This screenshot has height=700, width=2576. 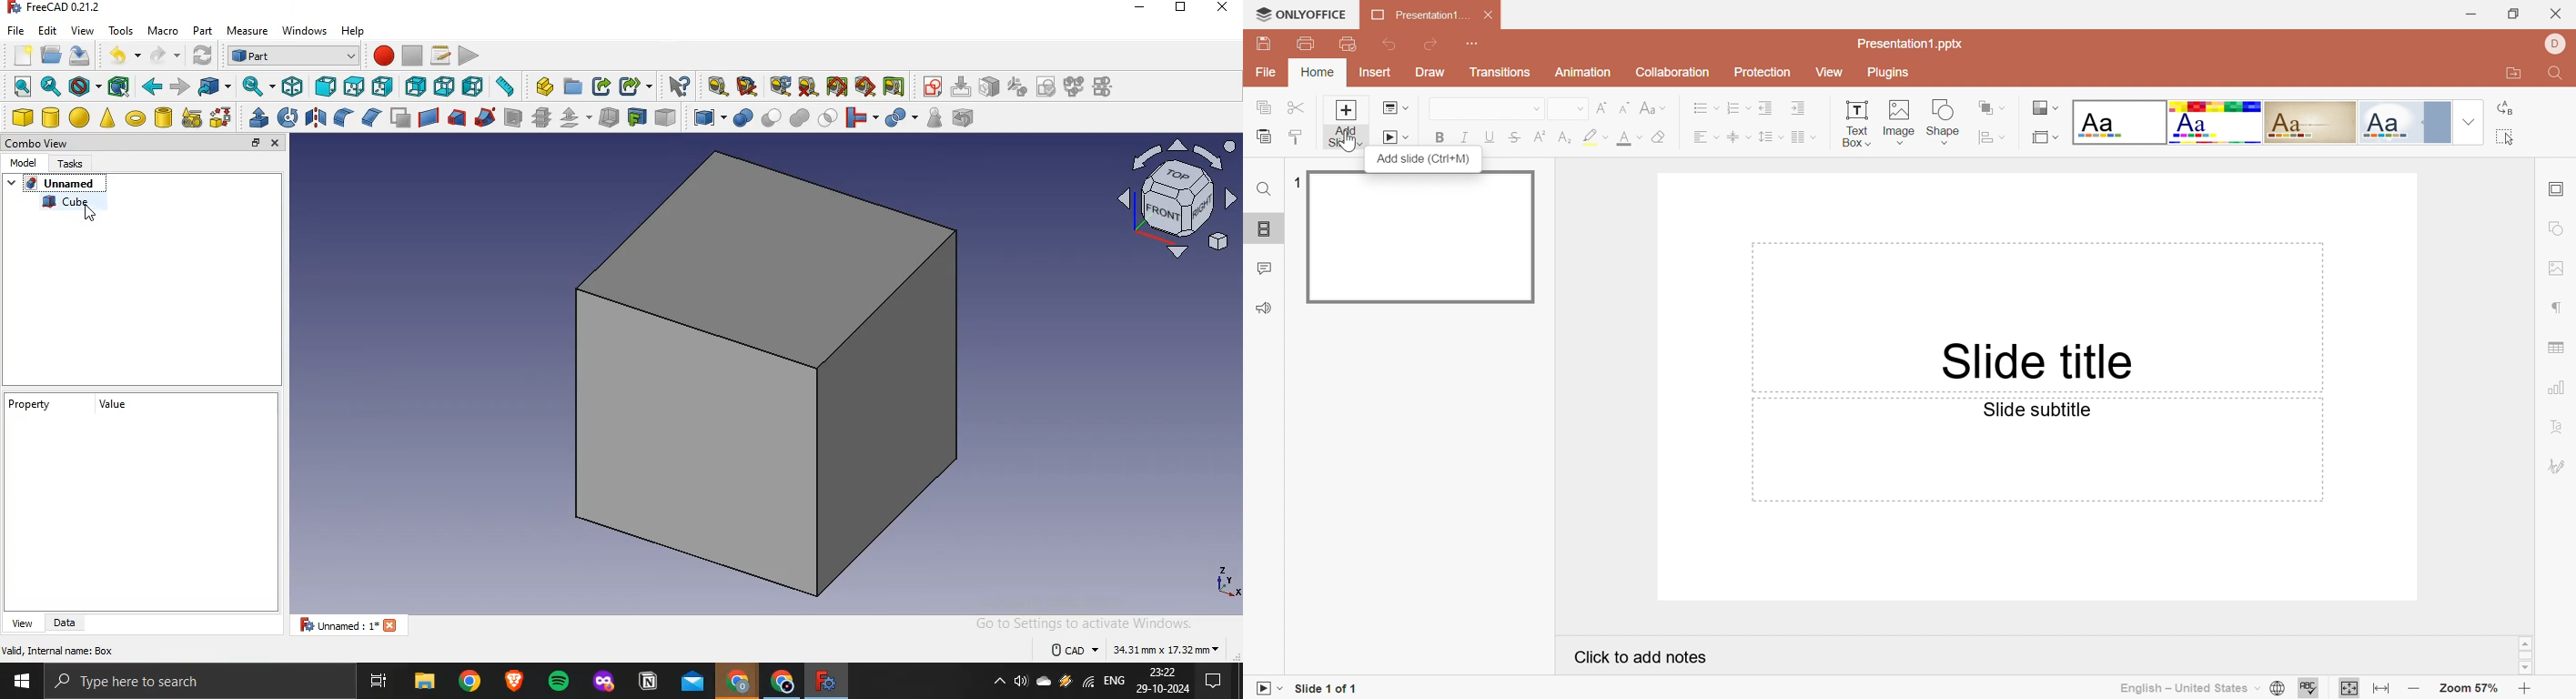 What do you see at coordinates (1501, 72) in the screenshot?
I see `Transition` at bounding box center [1501, 72].